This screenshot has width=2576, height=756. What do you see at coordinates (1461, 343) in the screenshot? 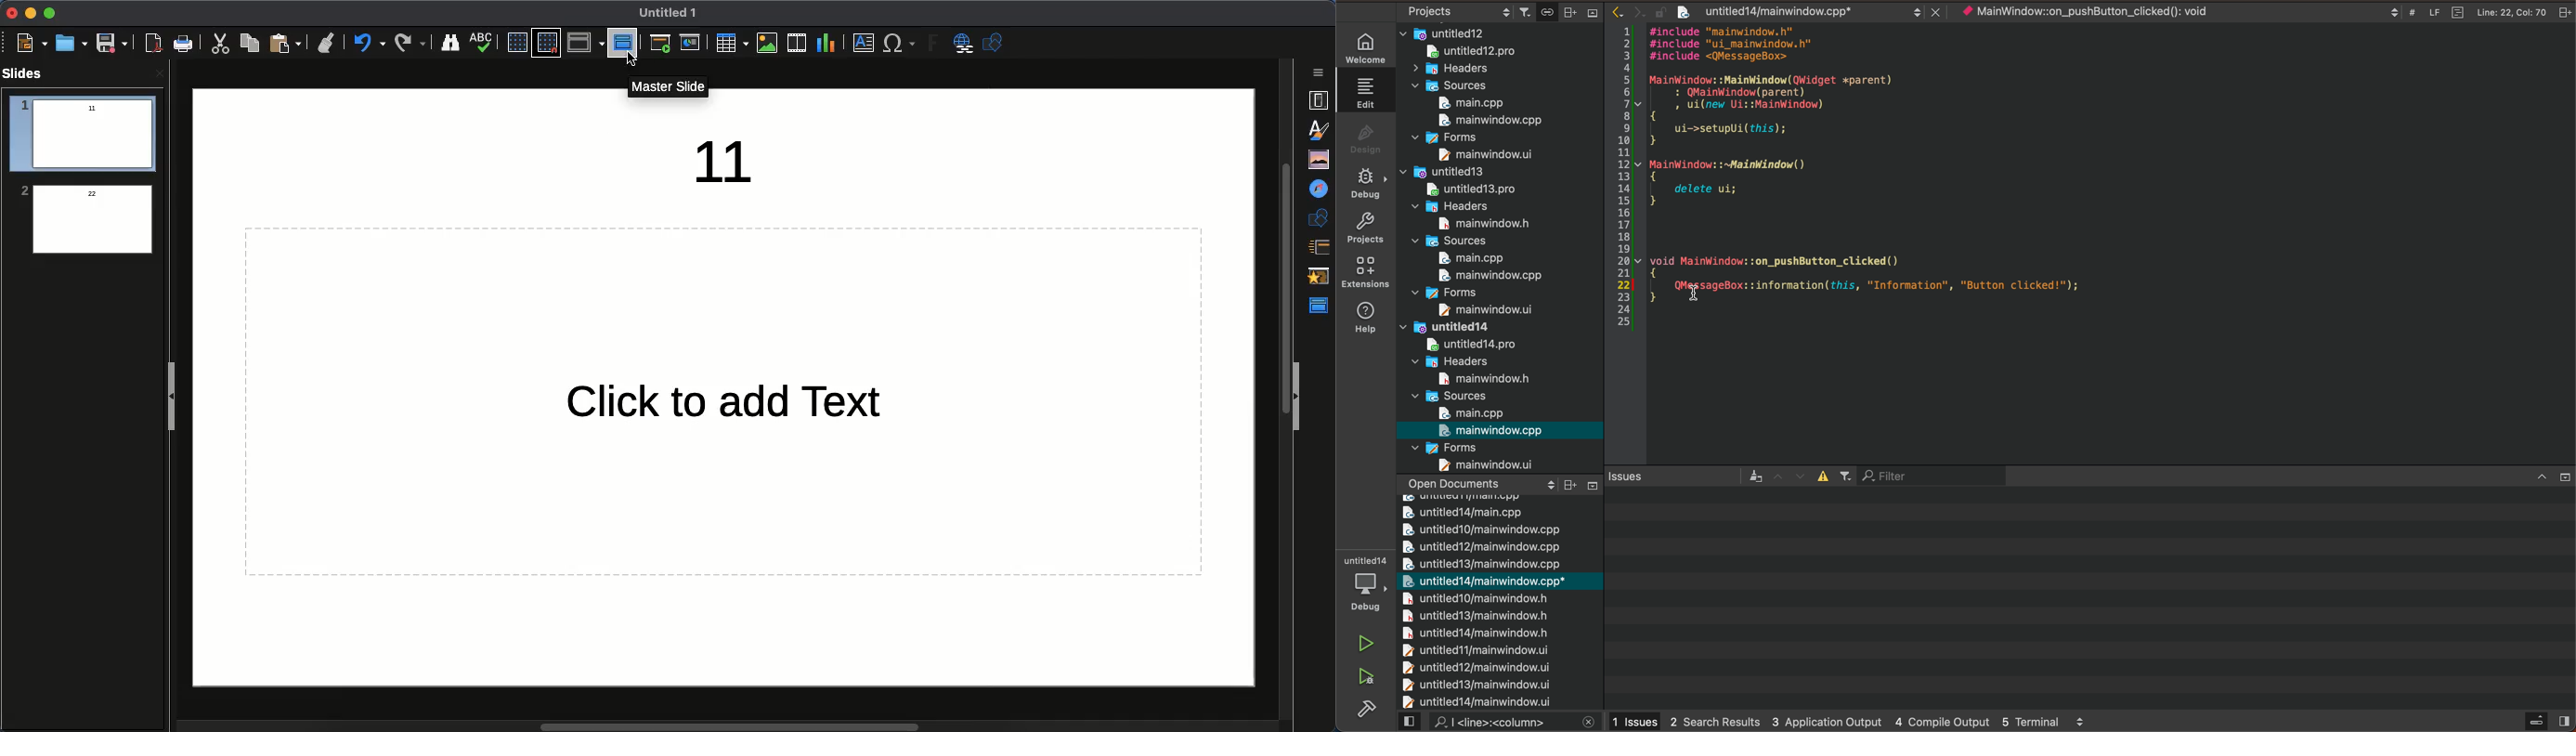
I see `untitled14 pro` at bounding box center [1461, 343].